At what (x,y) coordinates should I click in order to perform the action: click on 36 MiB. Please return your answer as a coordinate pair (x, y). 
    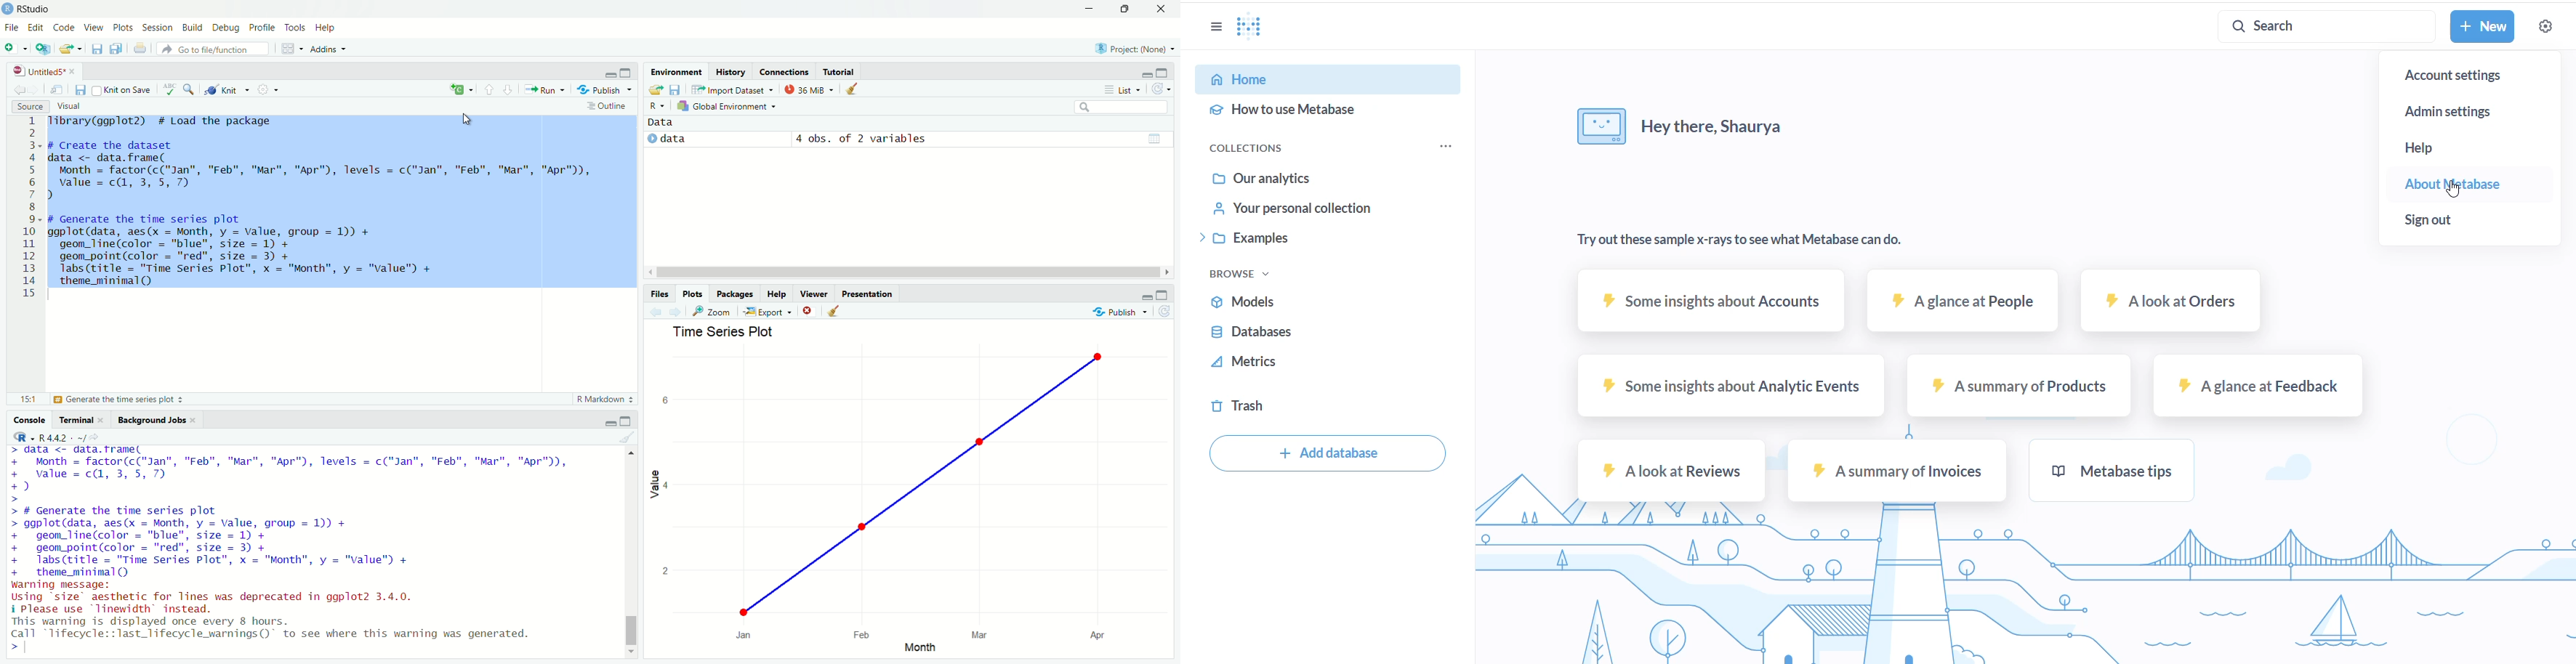
    Looking at the image, I should click on (808, 89).